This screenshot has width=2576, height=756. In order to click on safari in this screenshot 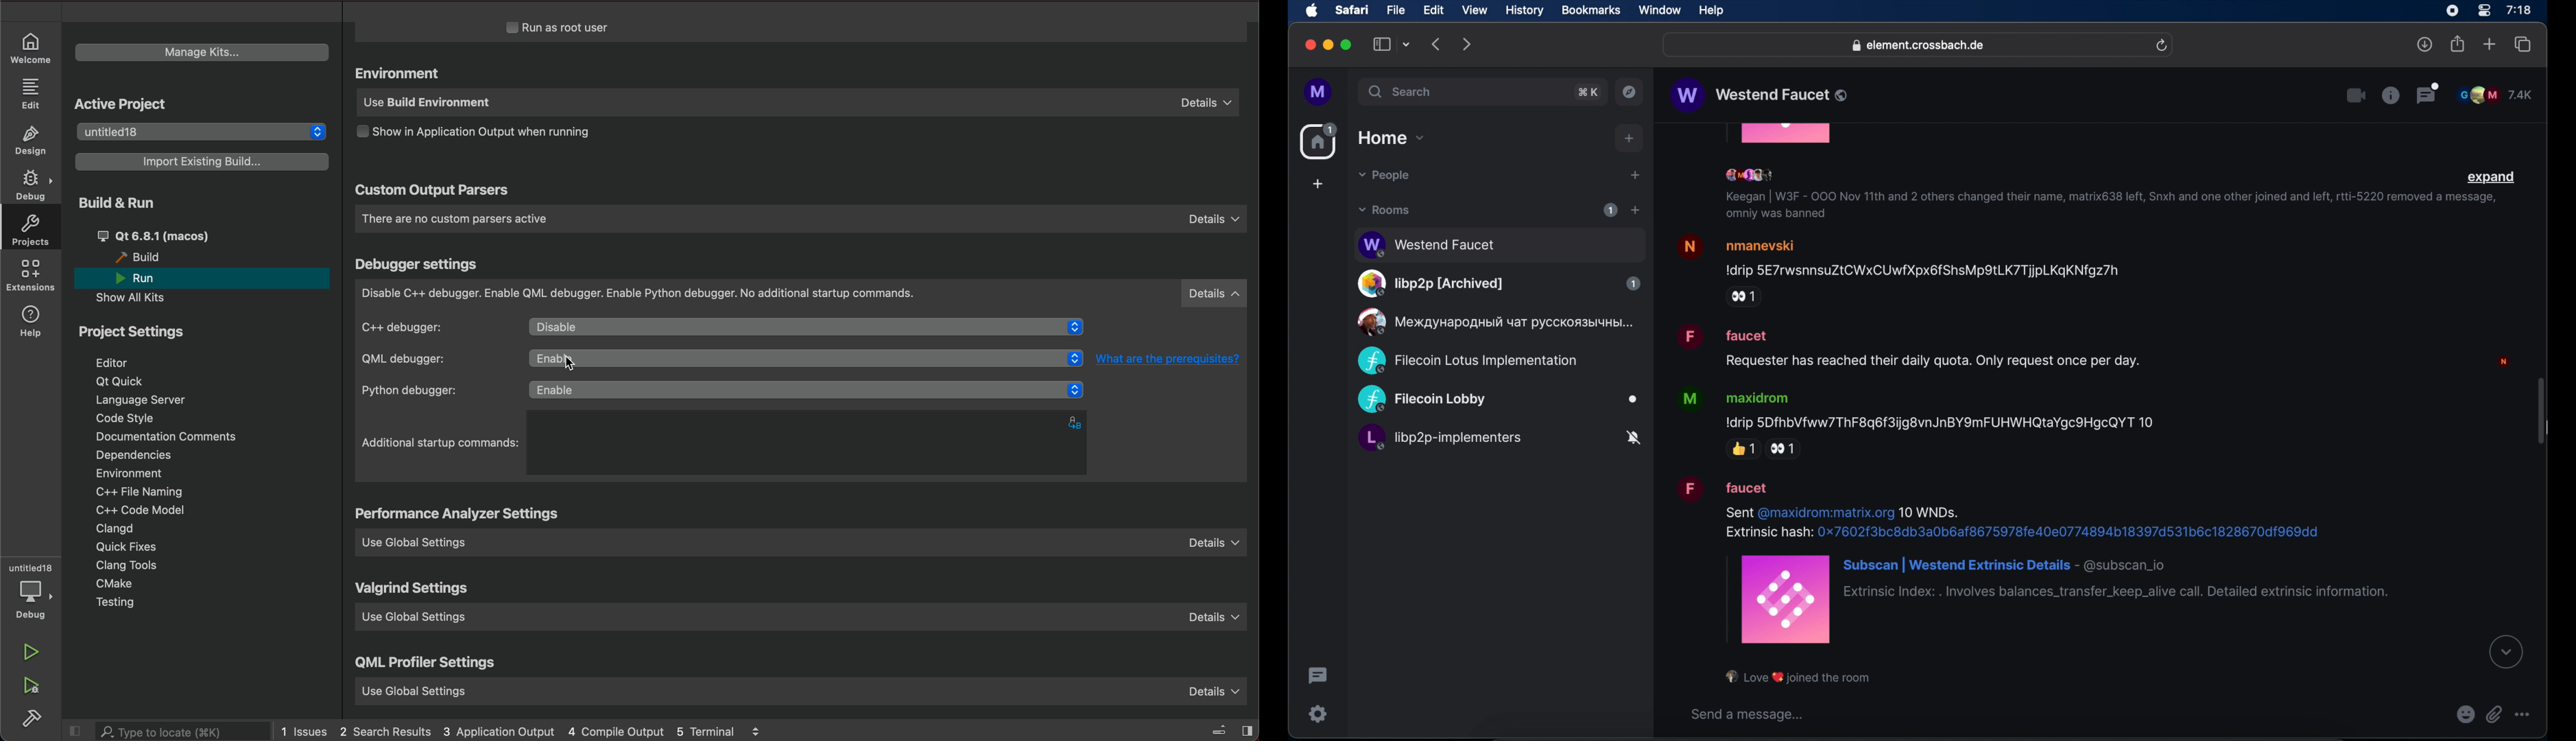, I will do `click(1351, 10)`.